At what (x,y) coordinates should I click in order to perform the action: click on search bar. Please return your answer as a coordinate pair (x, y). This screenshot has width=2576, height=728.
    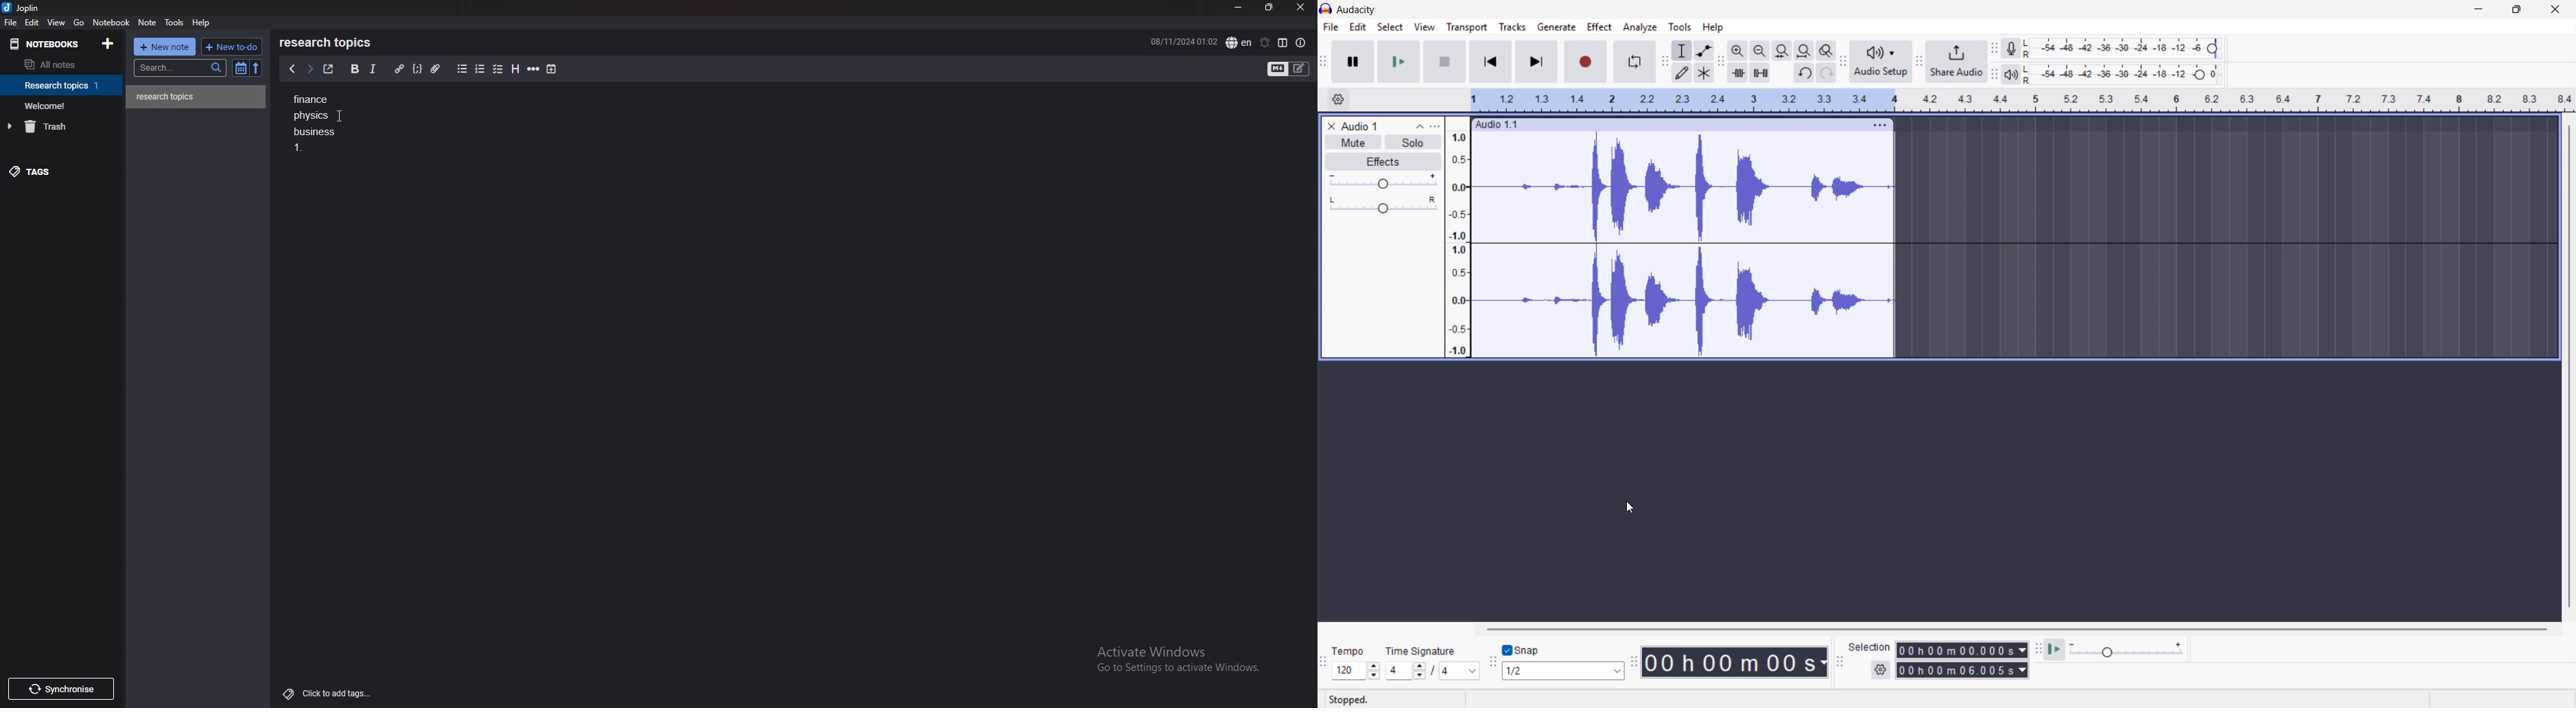
    Looking at the image, I should click on (181, 67).